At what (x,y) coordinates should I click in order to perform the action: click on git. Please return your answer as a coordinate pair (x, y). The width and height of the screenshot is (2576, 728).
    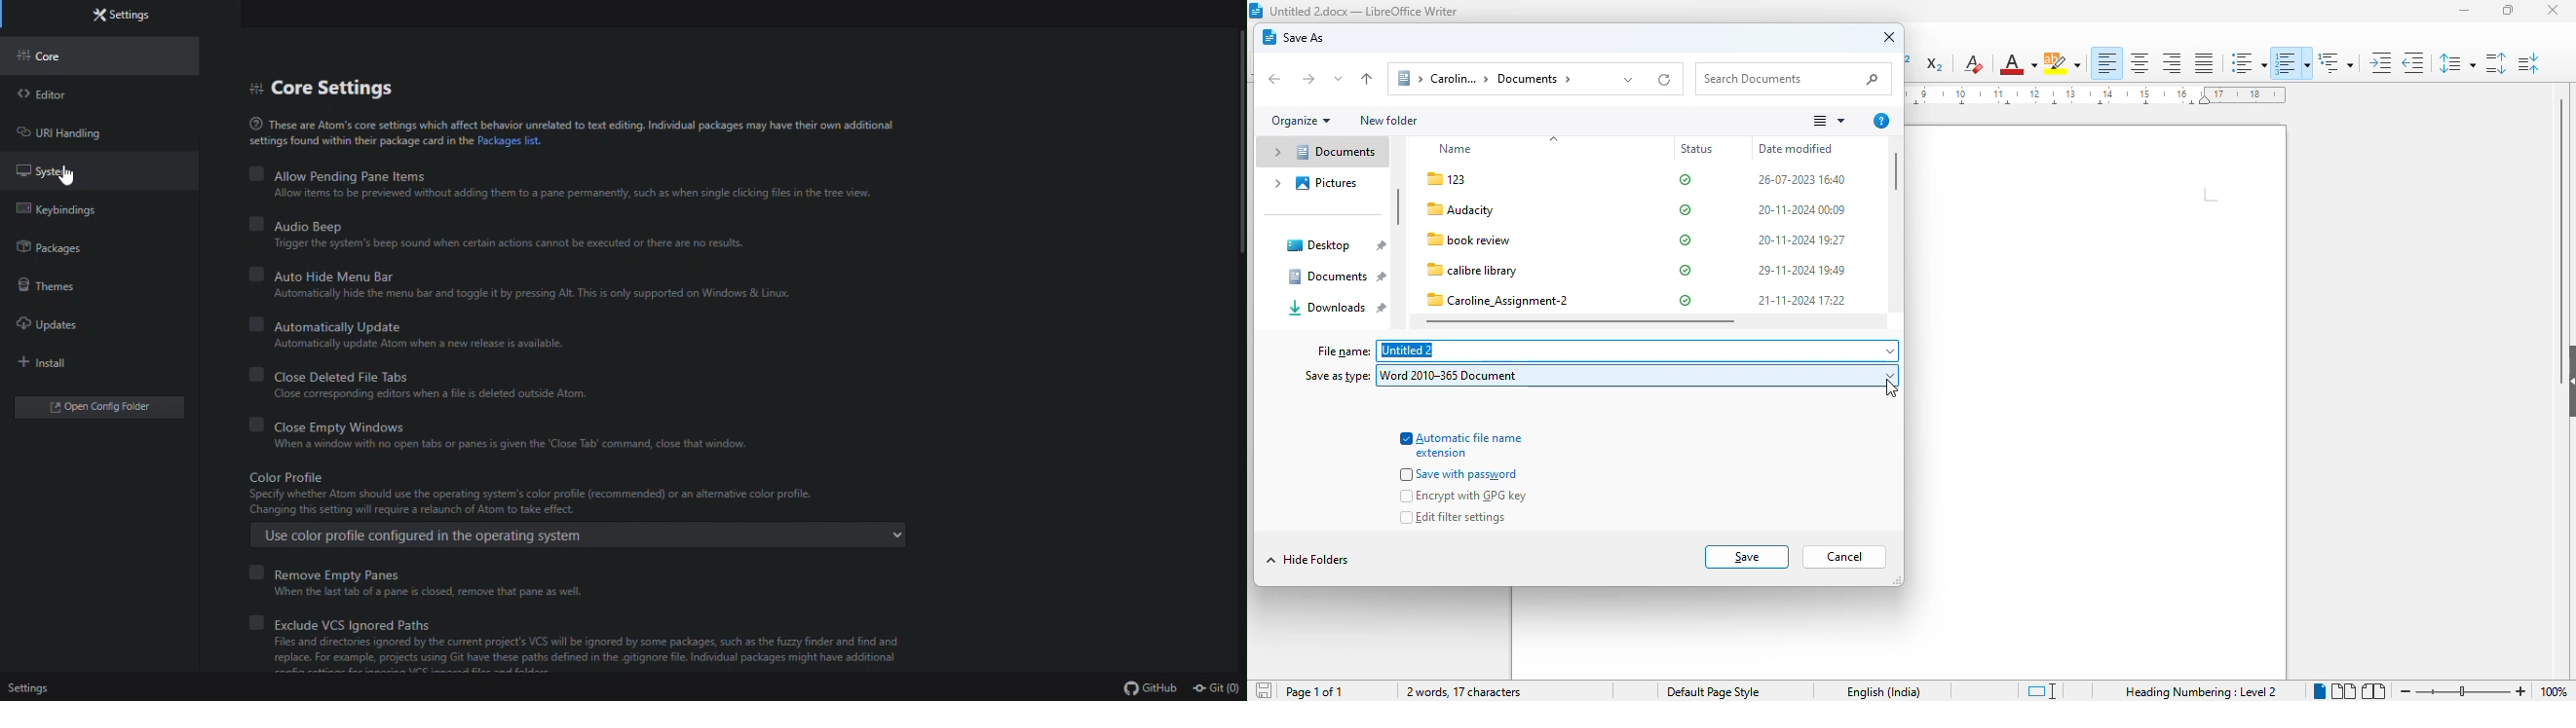
    Looking at the image, I should click on (1217, 688).